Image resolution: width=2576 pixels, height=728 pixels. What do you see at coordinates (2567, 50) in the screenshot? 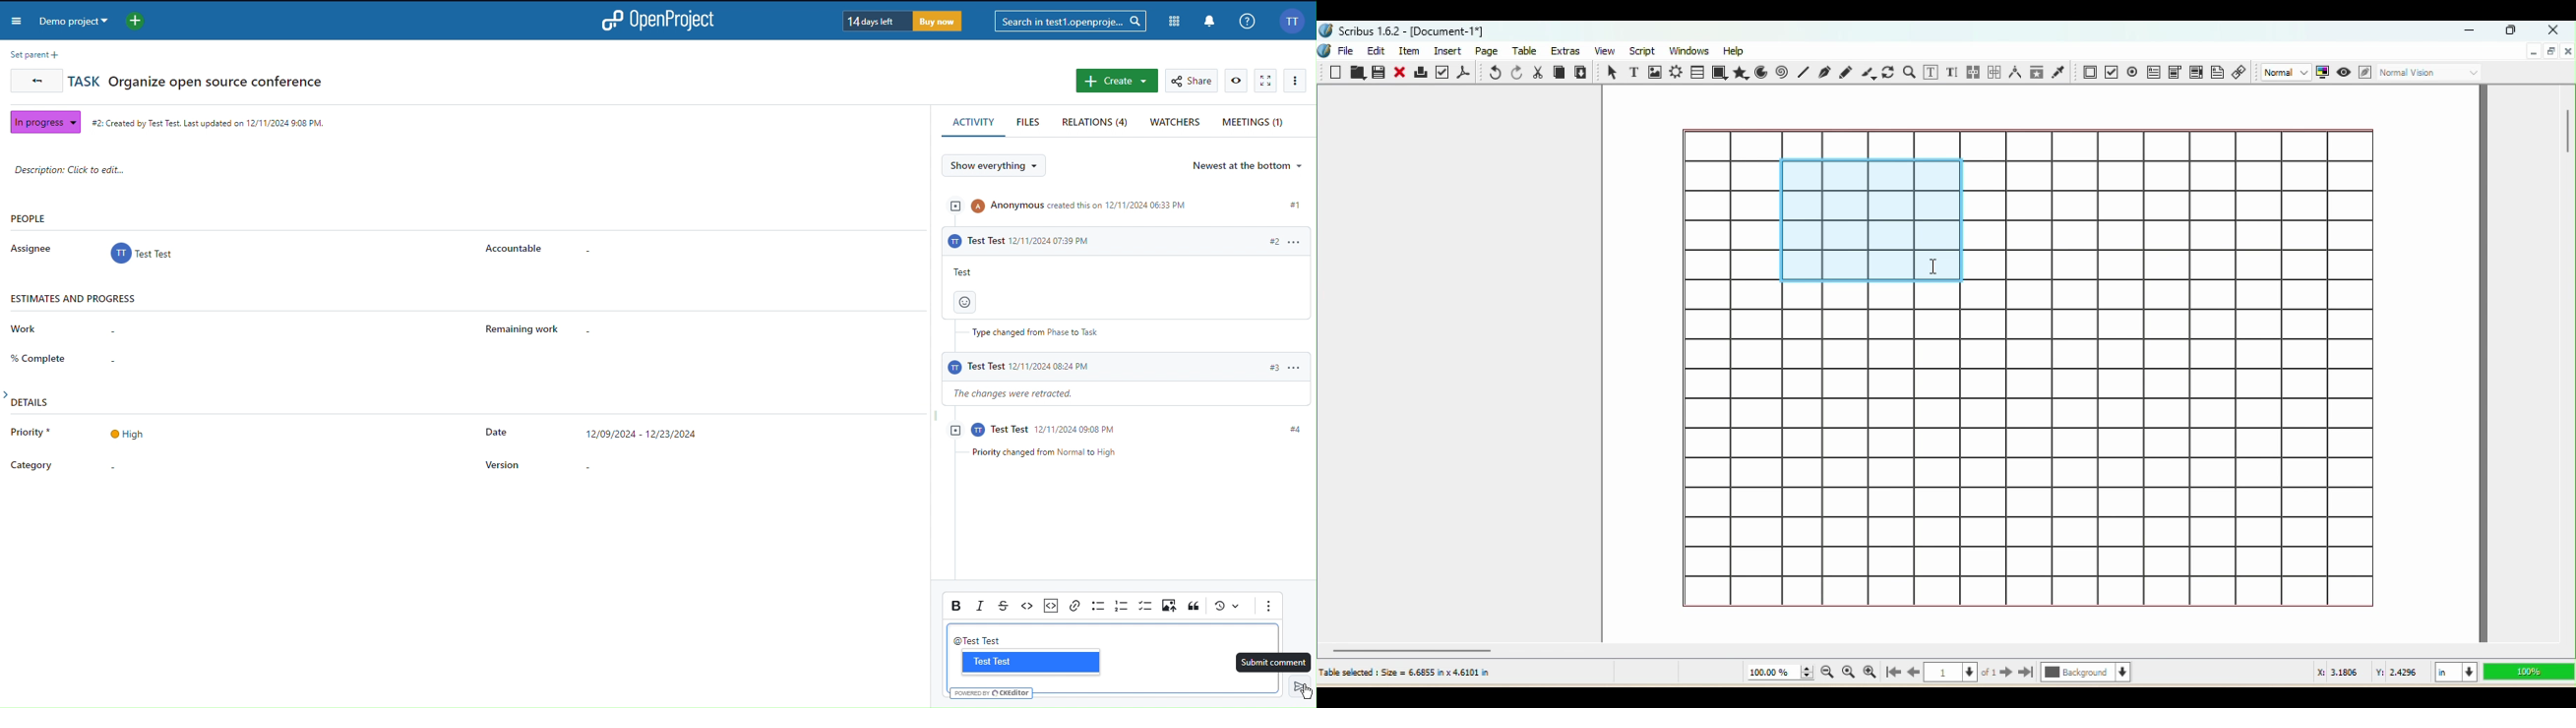
I see `Close document` at bounding box center [2567, 50].